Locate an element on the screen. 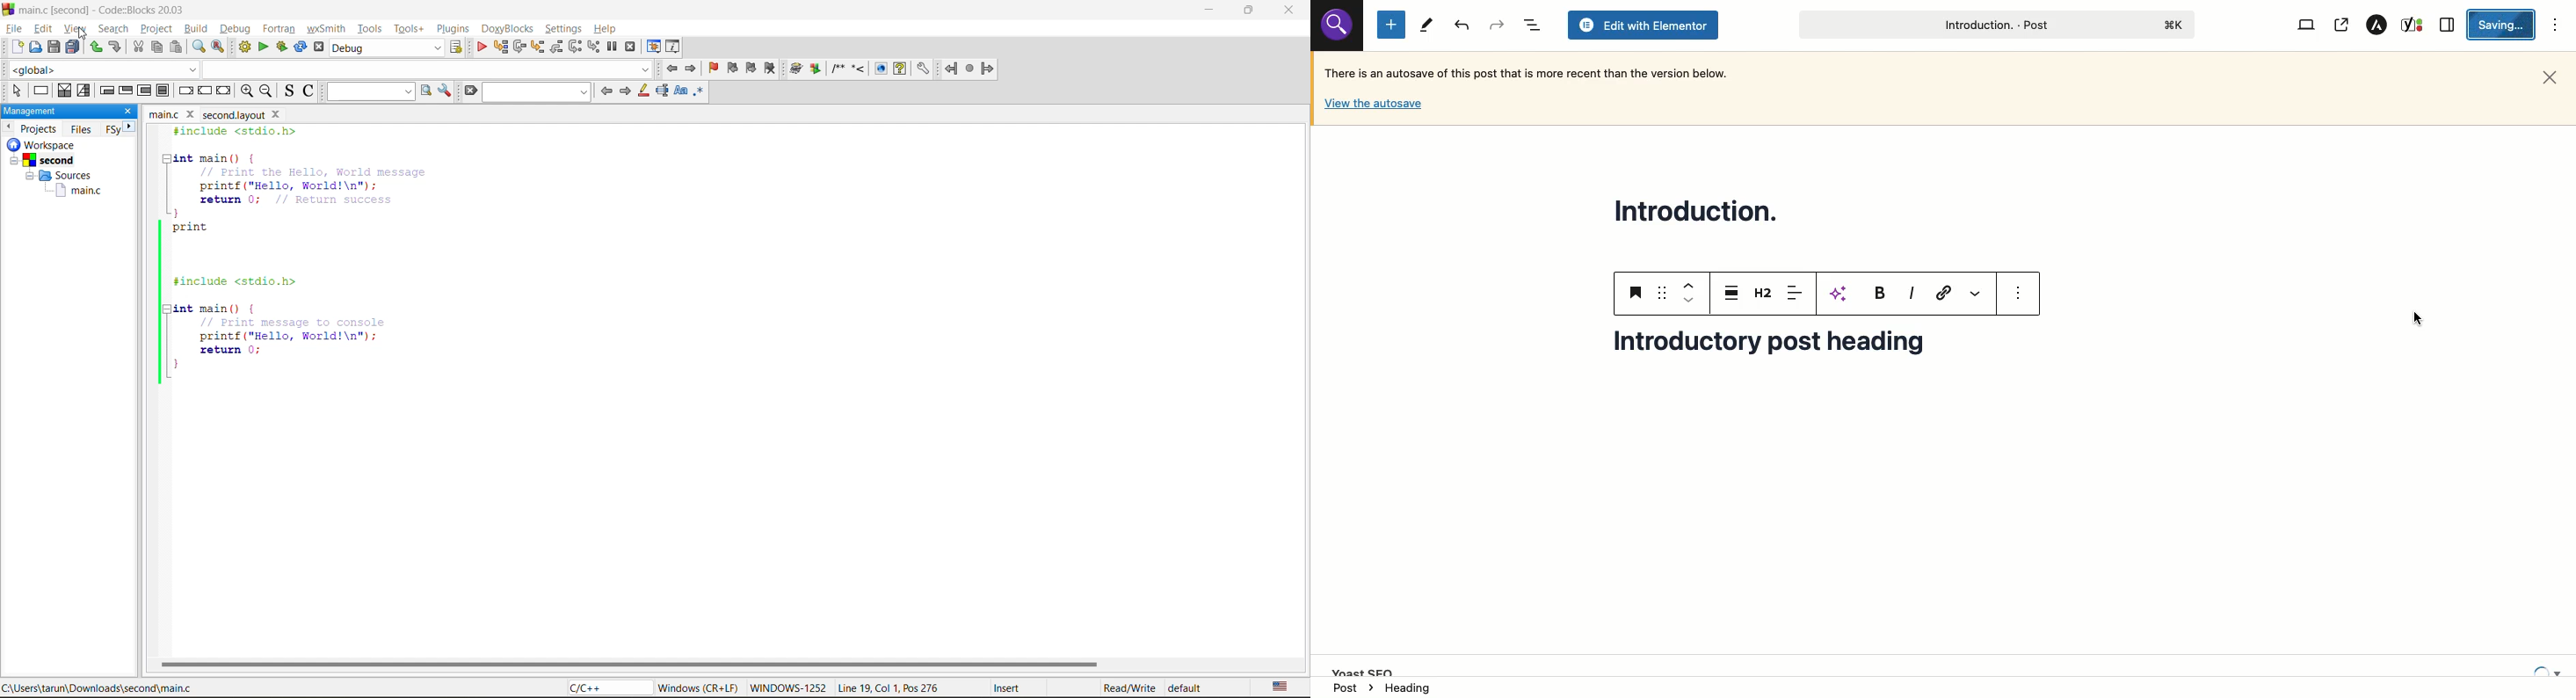 Image resolution: width=2576 pixels, height=700 pixels. break instruction is located at coordinates (182, 91).